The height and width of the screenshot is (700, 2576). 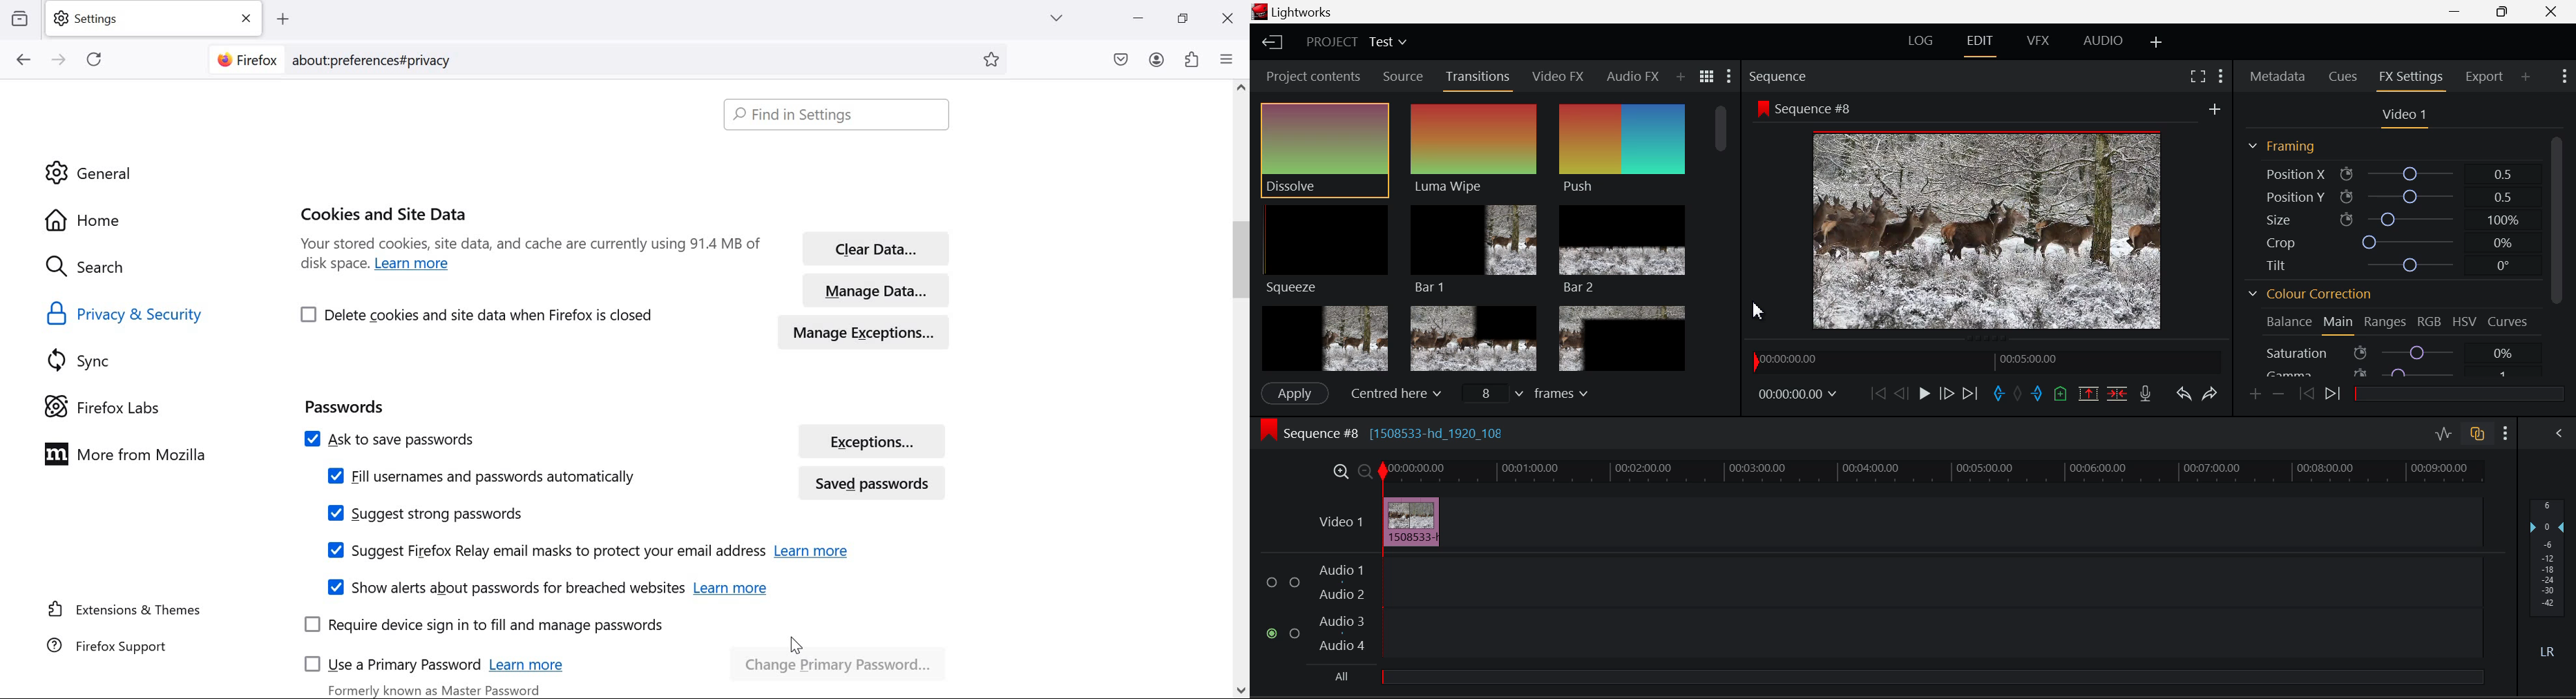 I want to click on more from Mozilla, so click(x=132, y=453).